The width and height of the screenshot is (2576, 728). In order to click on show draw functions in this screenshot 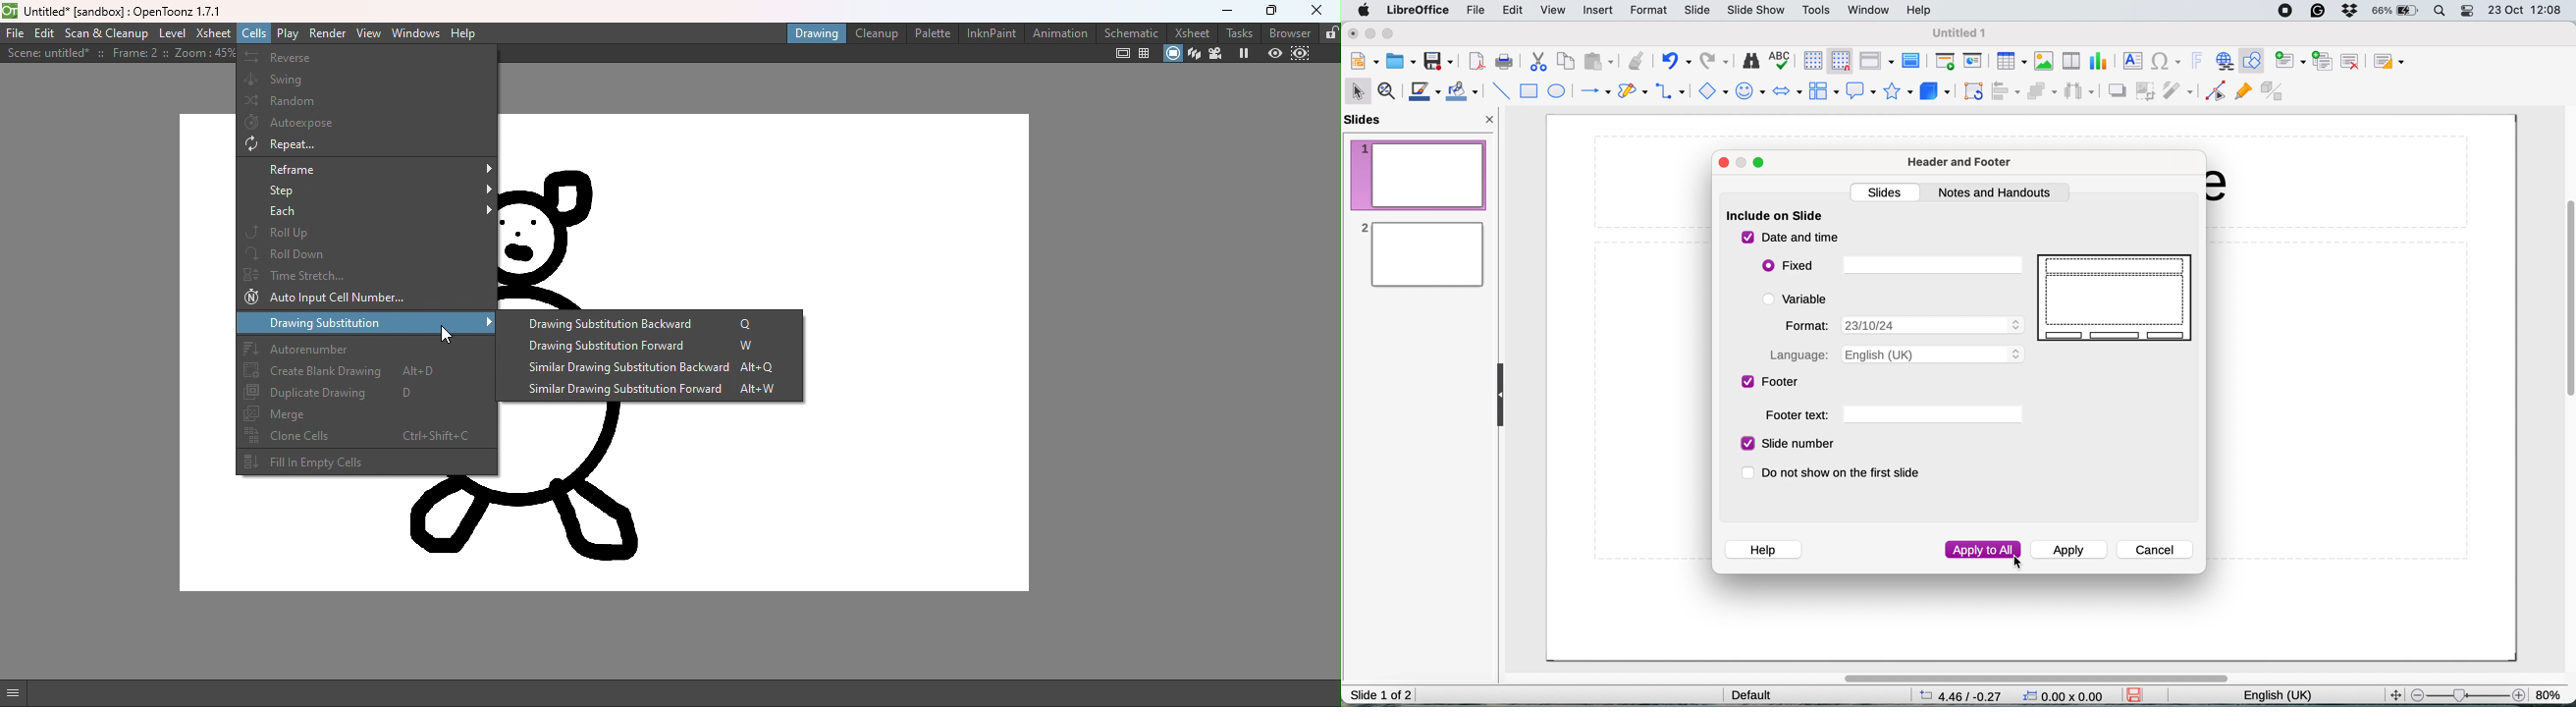, I will do `click(2255, 61)`.